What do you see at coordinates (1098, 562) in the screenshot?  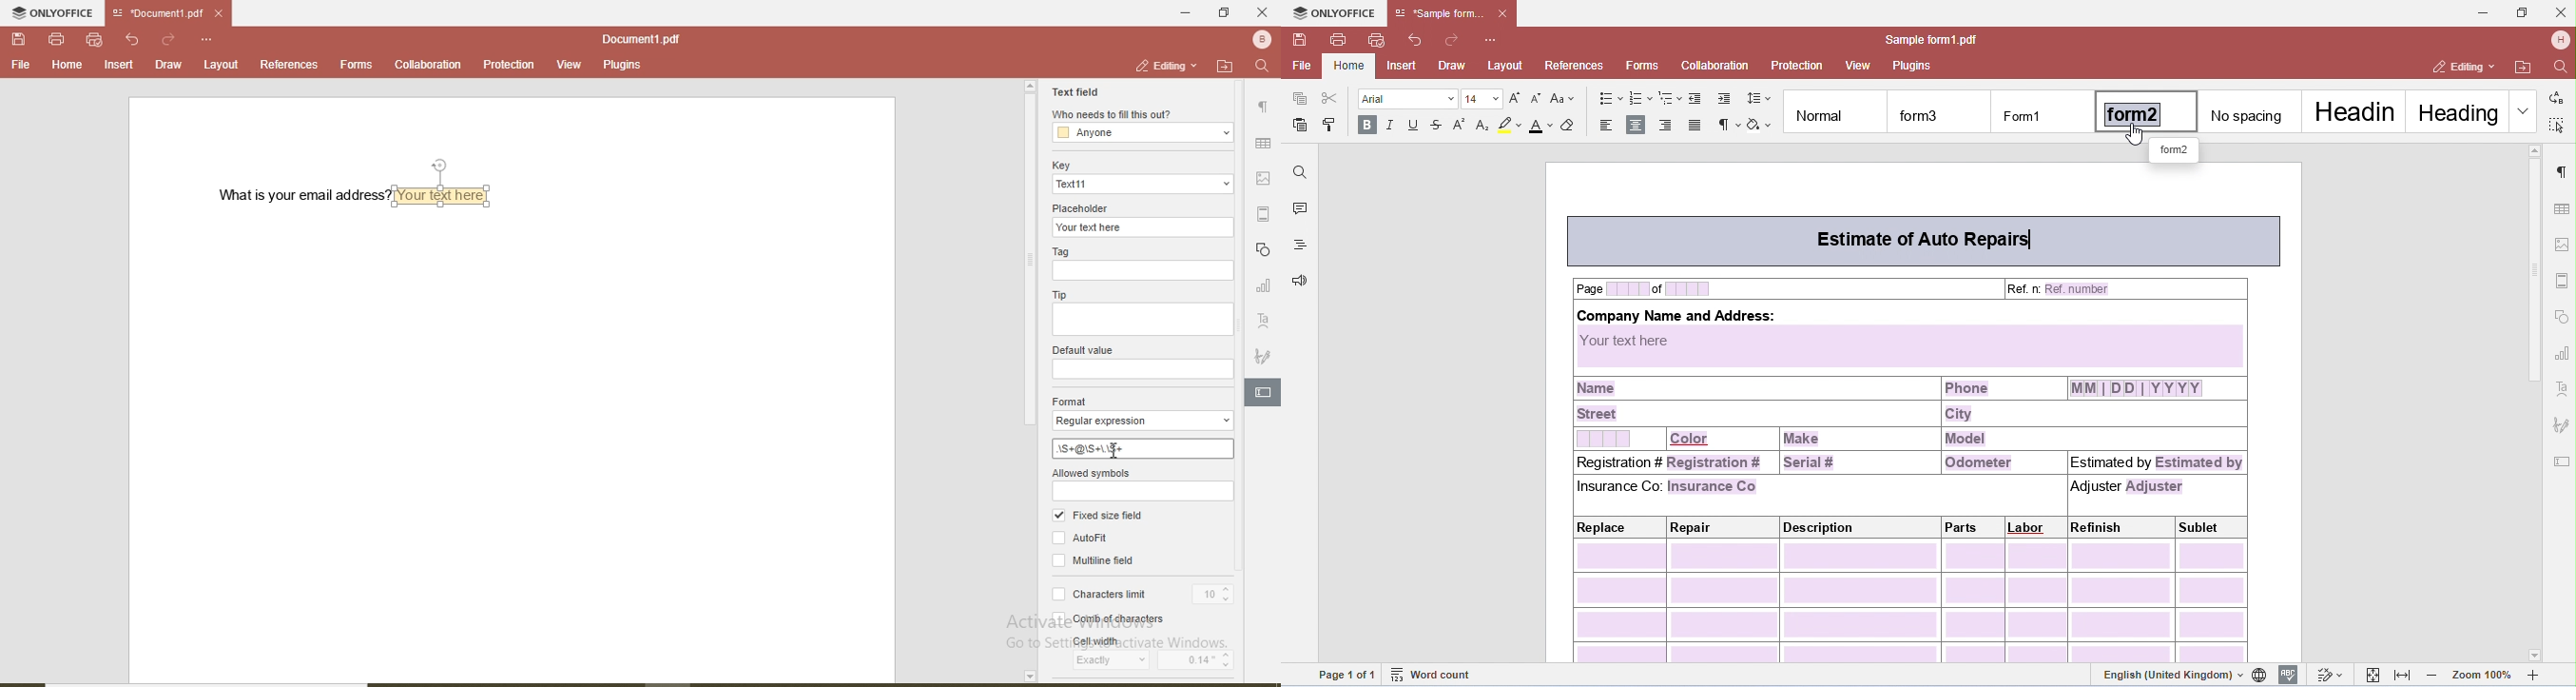 I see `multiline field` at bounding box center [1098, 562].